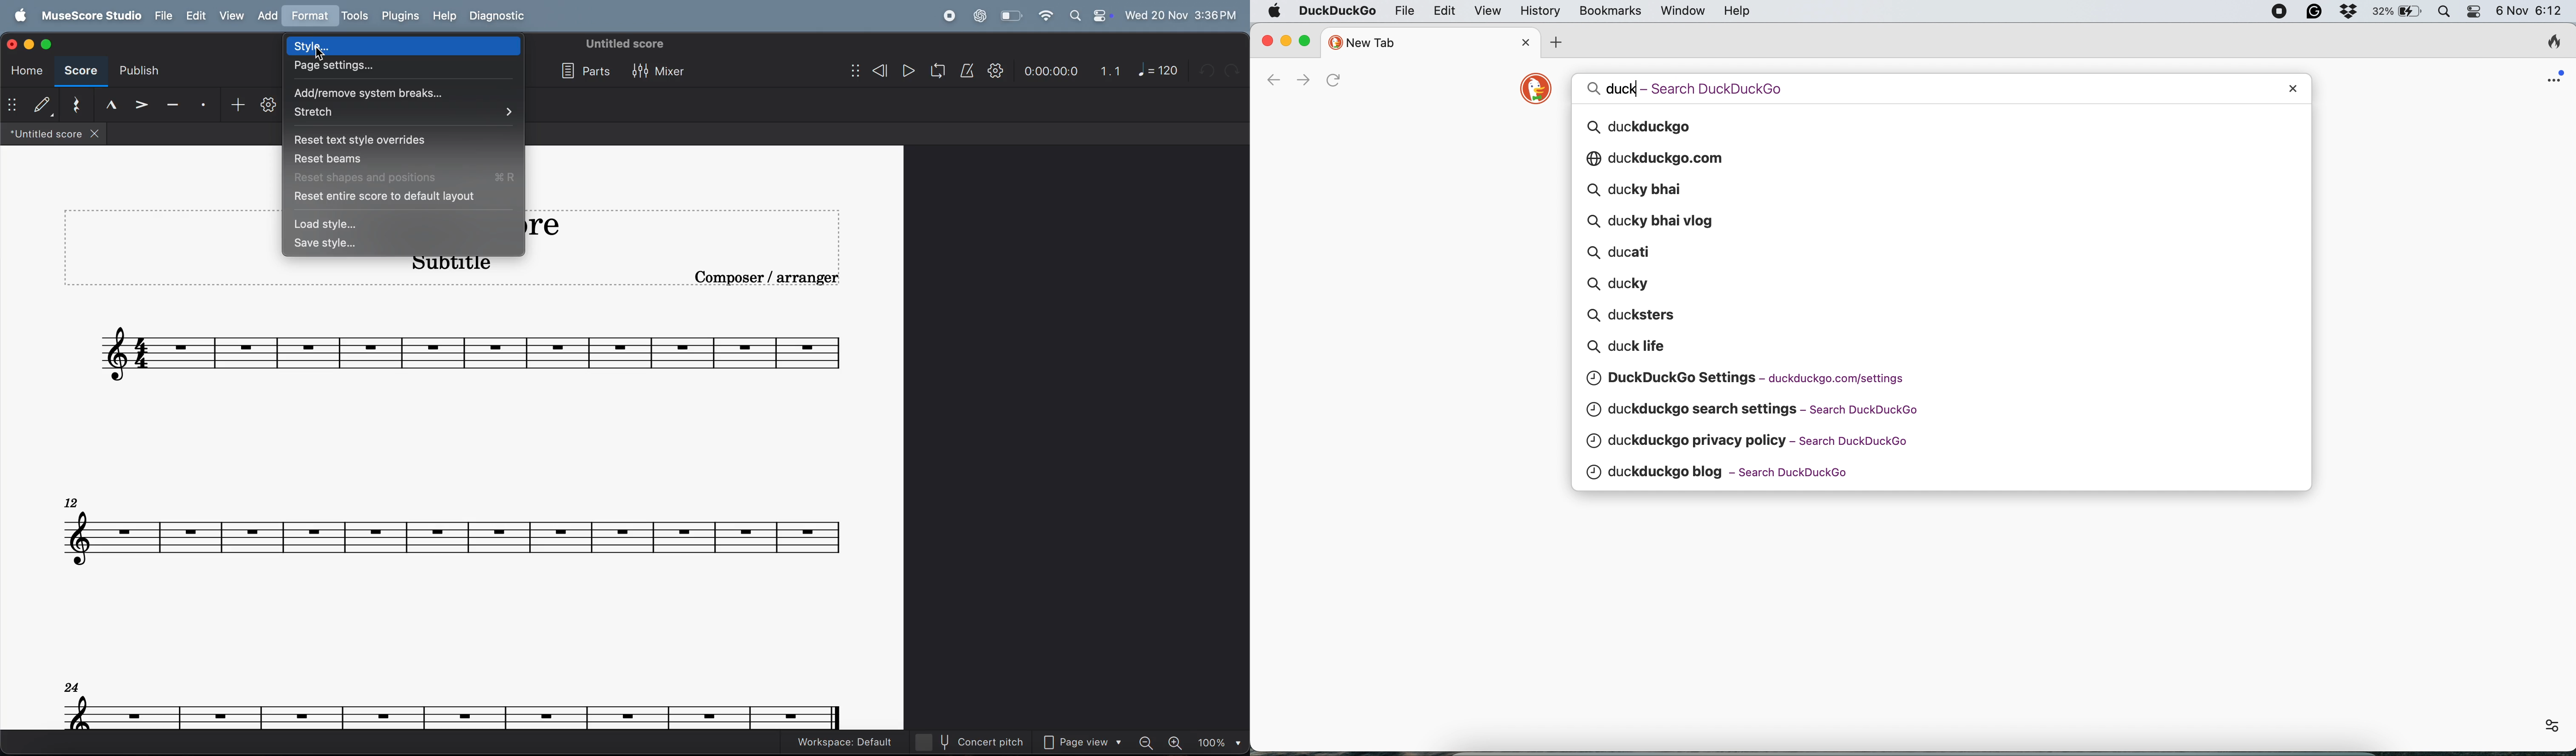 The width and height of the screenshot is (2576, 756). I want to click on settings, so click(996, 71).